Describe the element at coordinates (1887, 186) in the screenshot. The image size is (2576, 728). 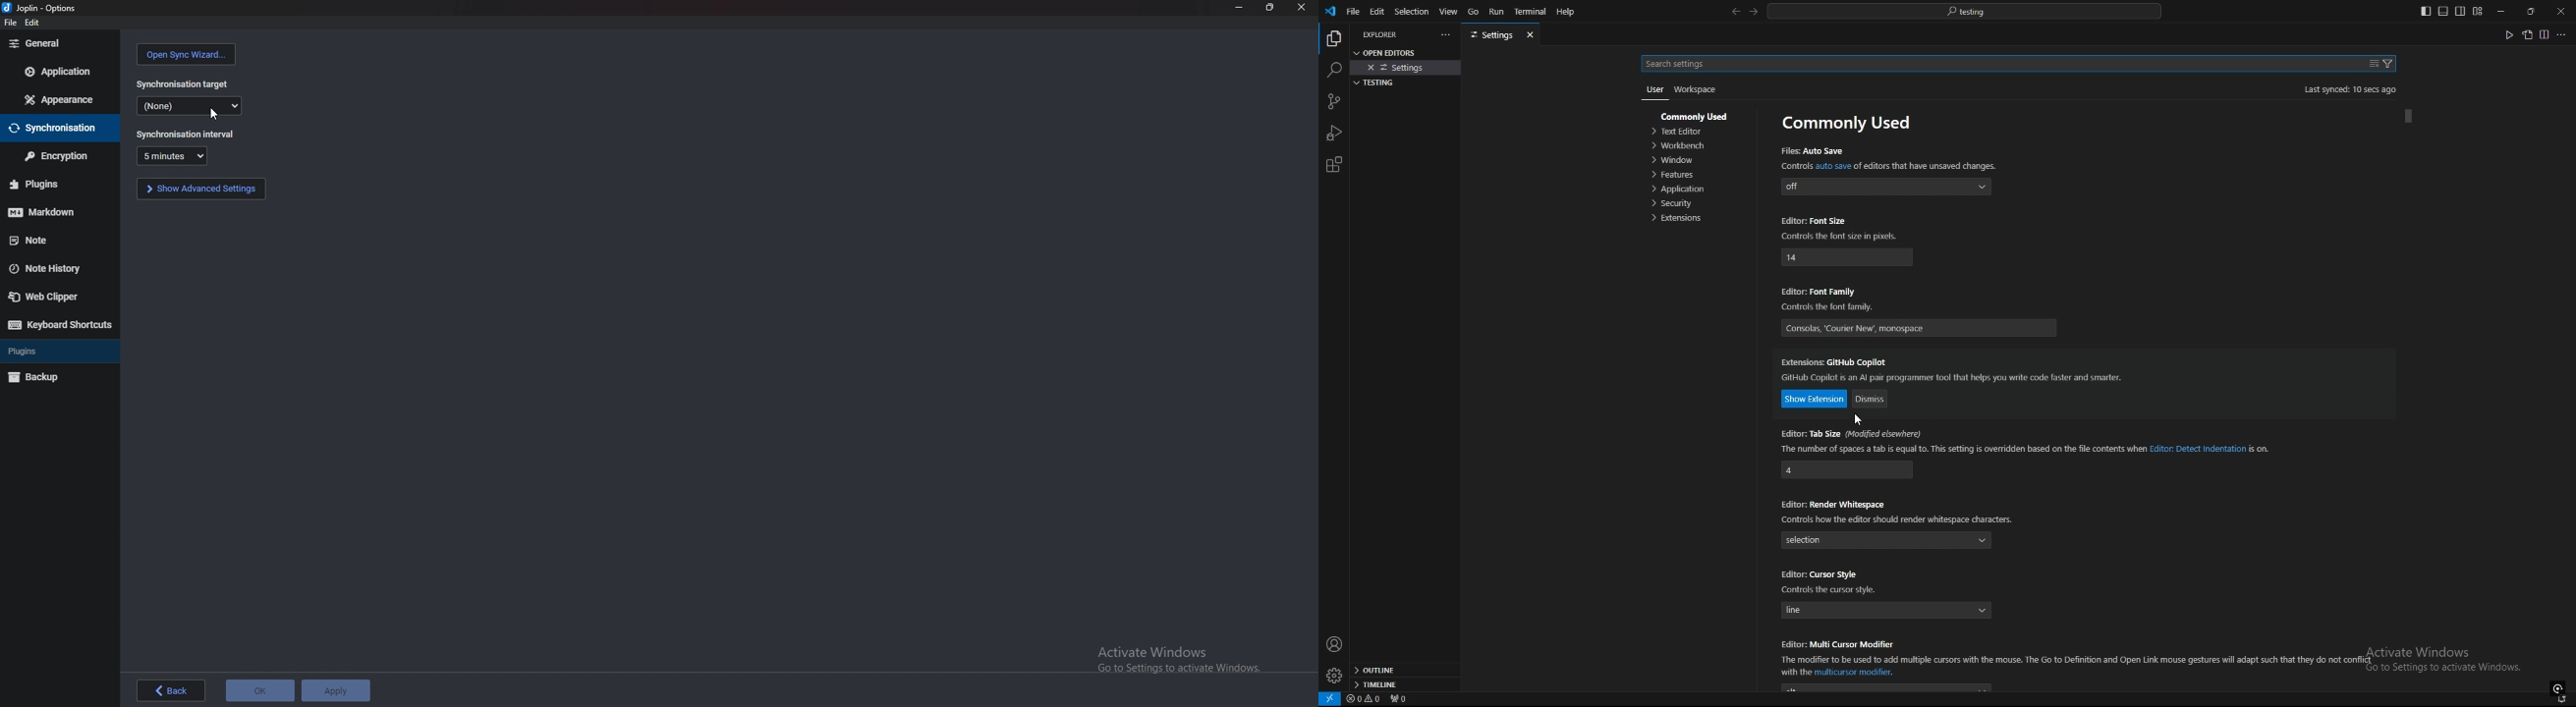
I see `off` at that location.